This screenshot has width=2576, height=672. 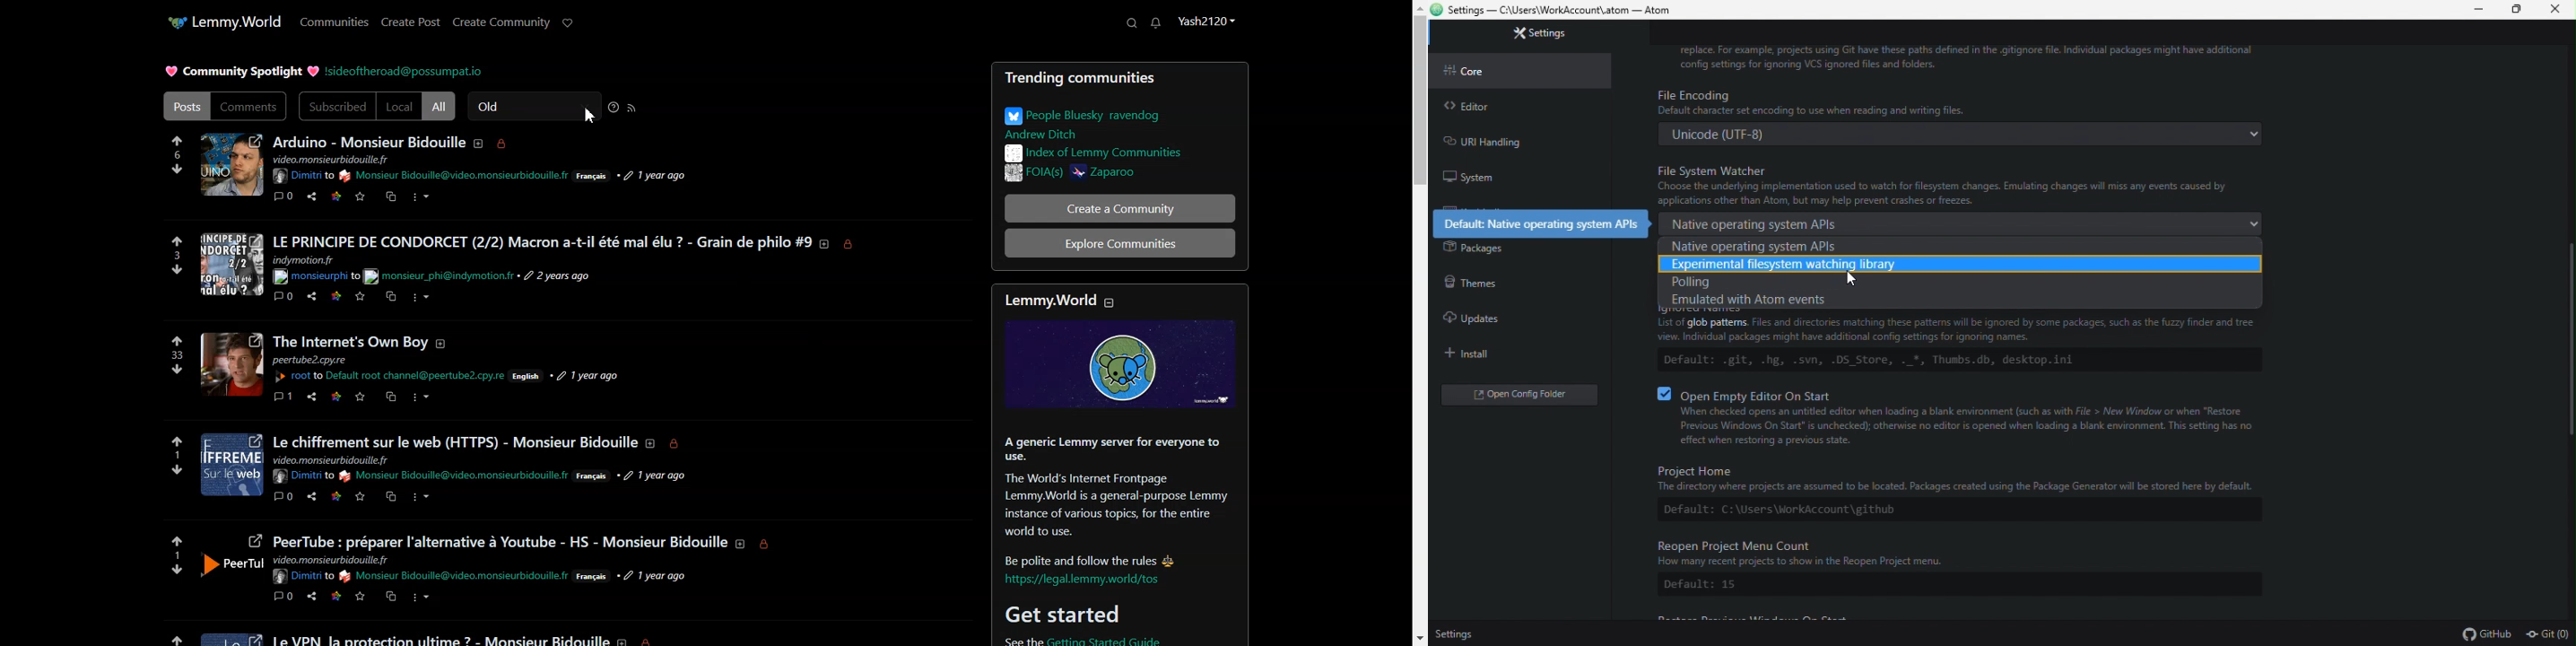 What do you see at coordinates (231, 164) in the screenshot?
I see `Profile Picture` at bounding box center [231, 164].